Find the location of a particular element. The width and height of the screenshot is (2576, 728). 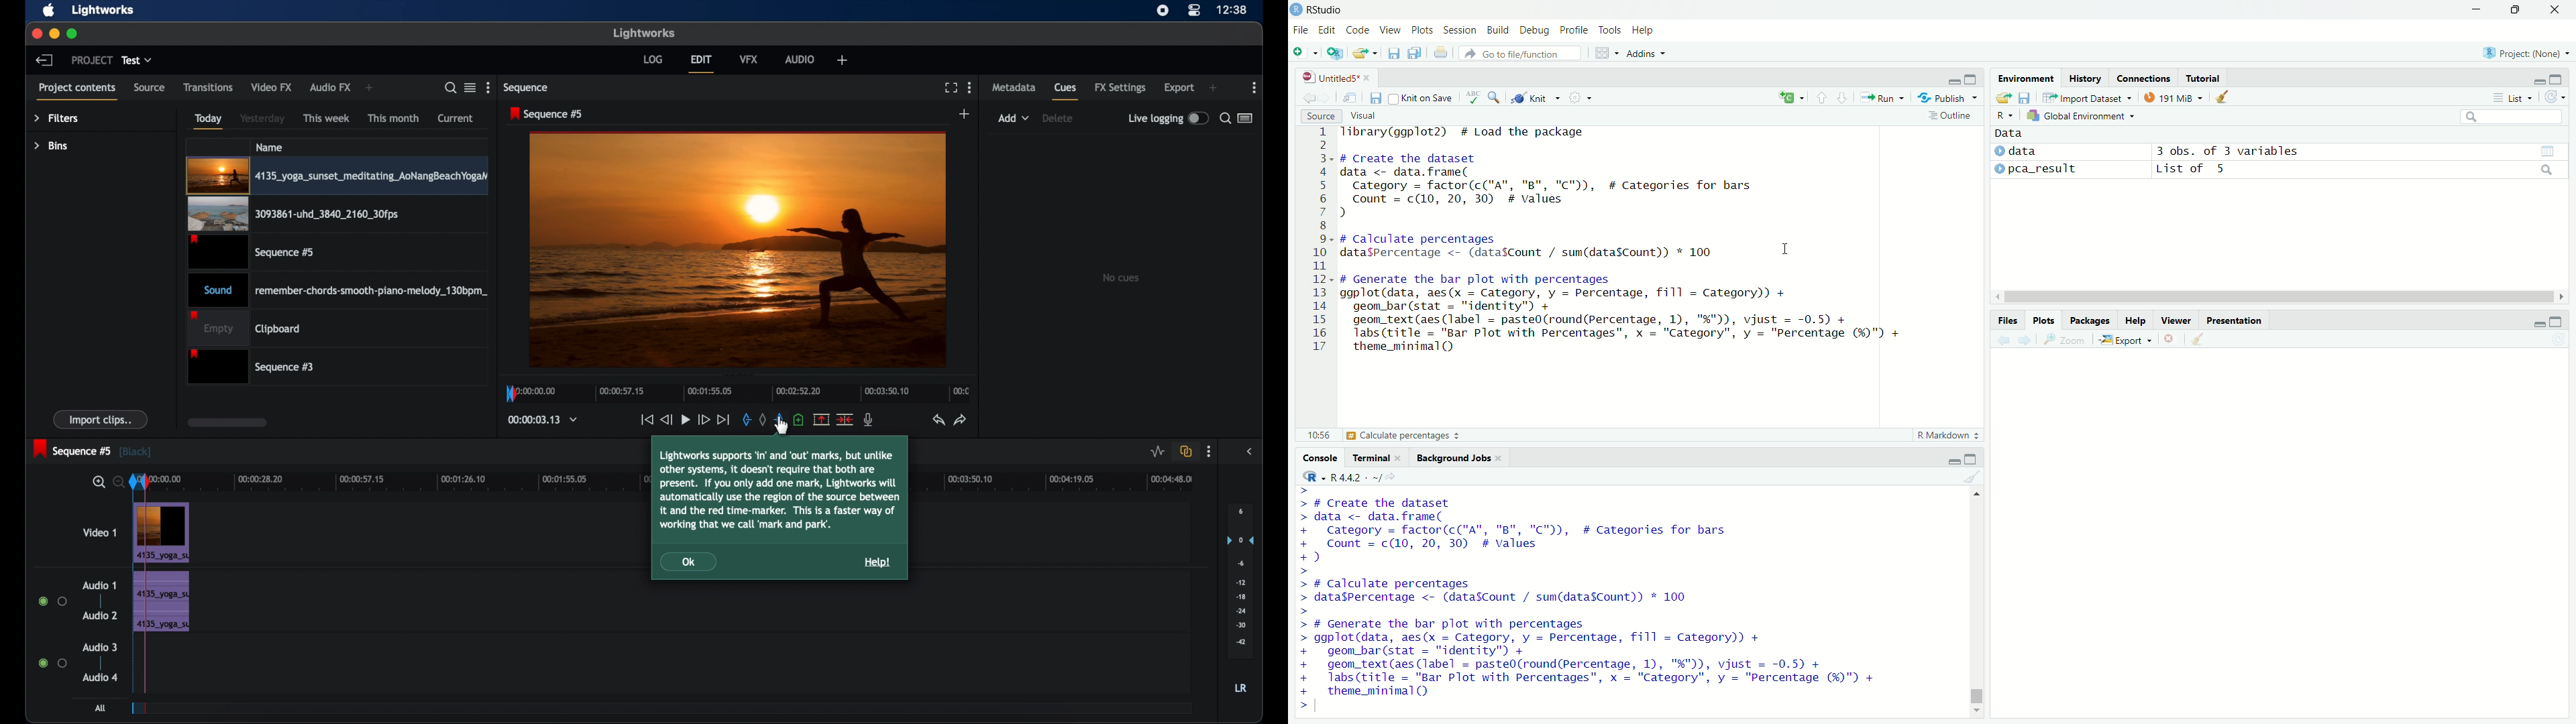

go back is located at coordinates (2003, 341).